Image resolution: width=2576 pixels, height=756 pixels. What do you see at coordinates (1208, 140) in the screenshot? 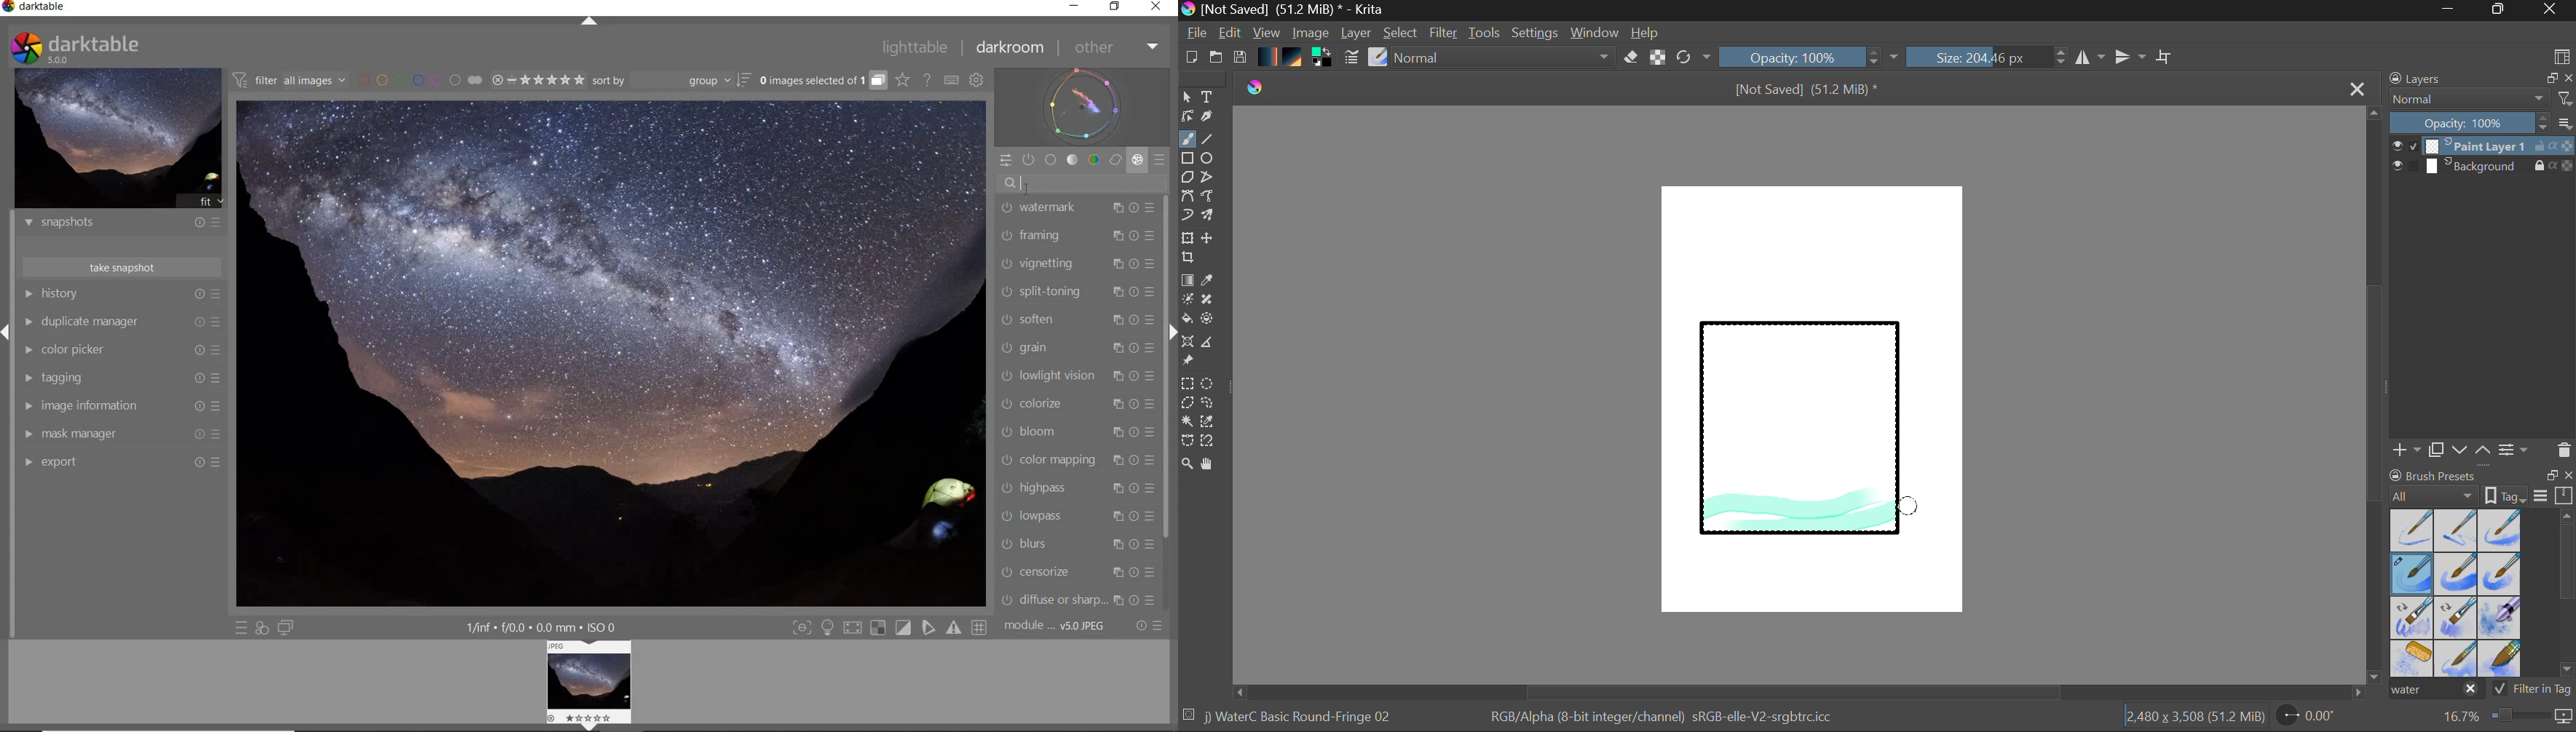
I see `Line` at bounding box center [1208, 140].